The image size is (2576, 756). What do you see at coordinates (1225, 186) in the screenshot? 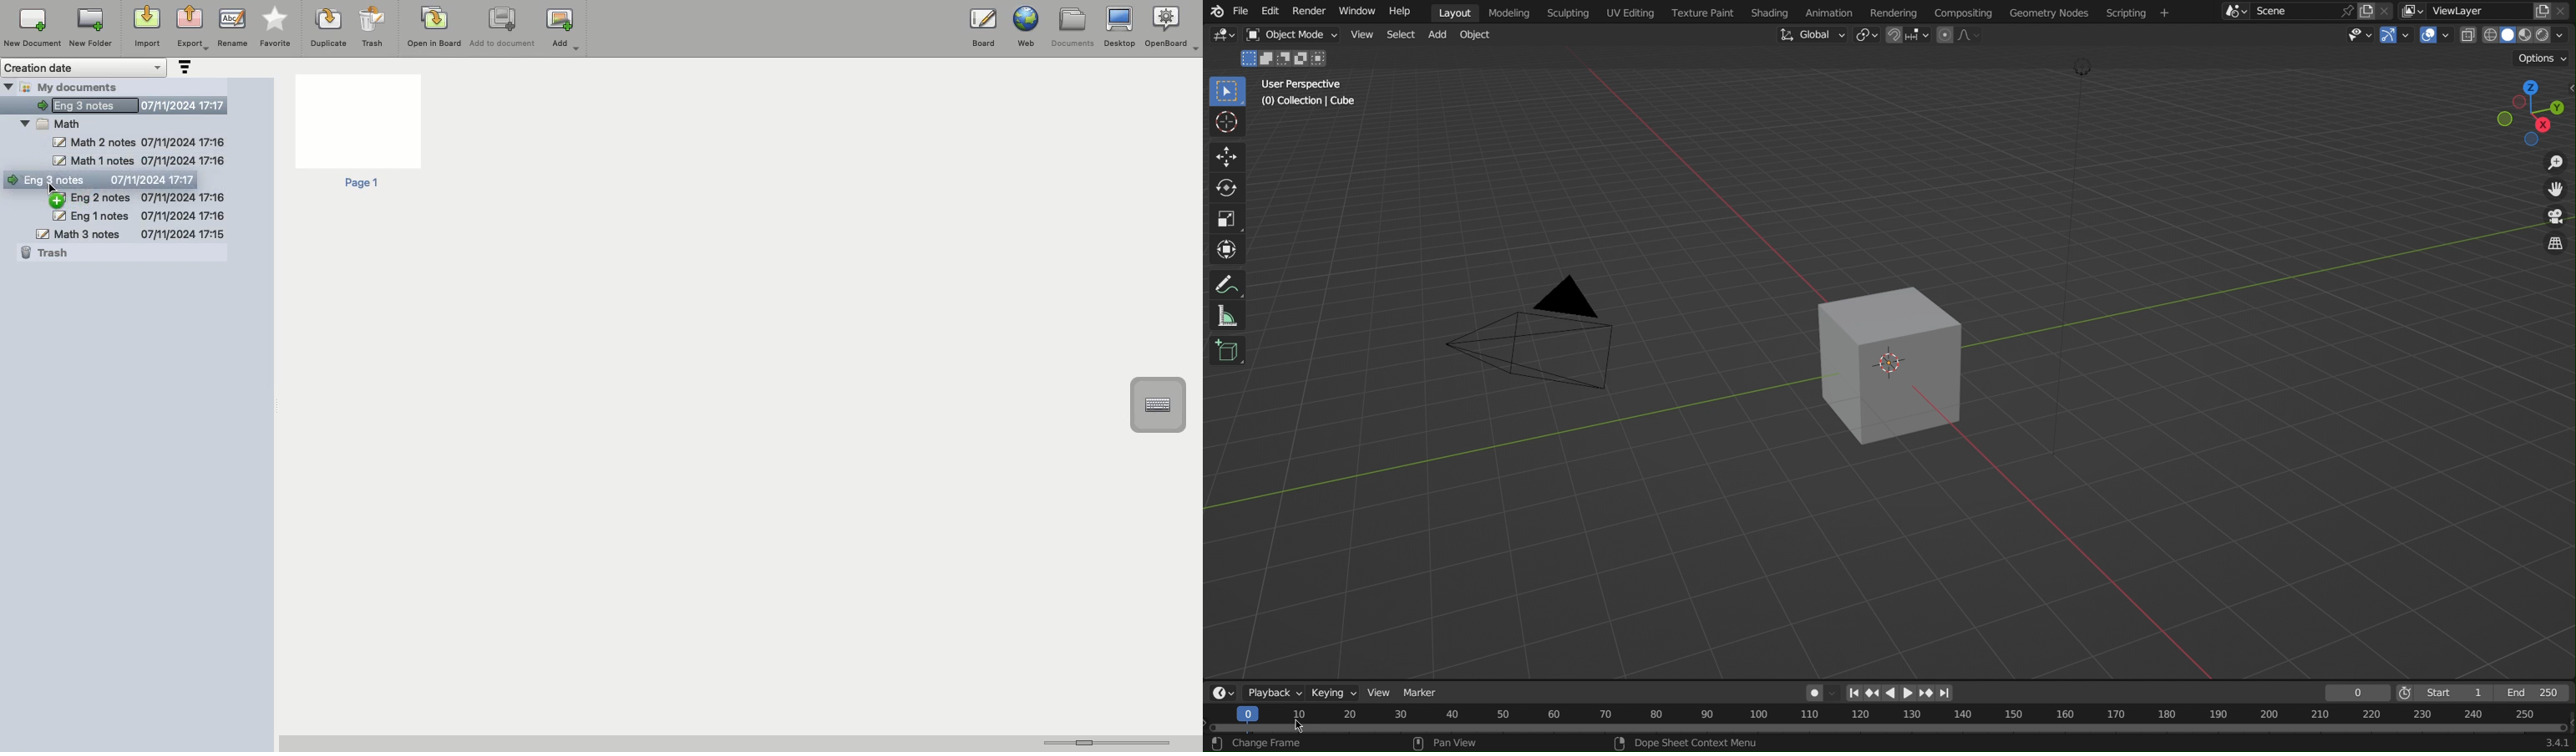
I see `Rotate` at bounding box center [1225, 186].